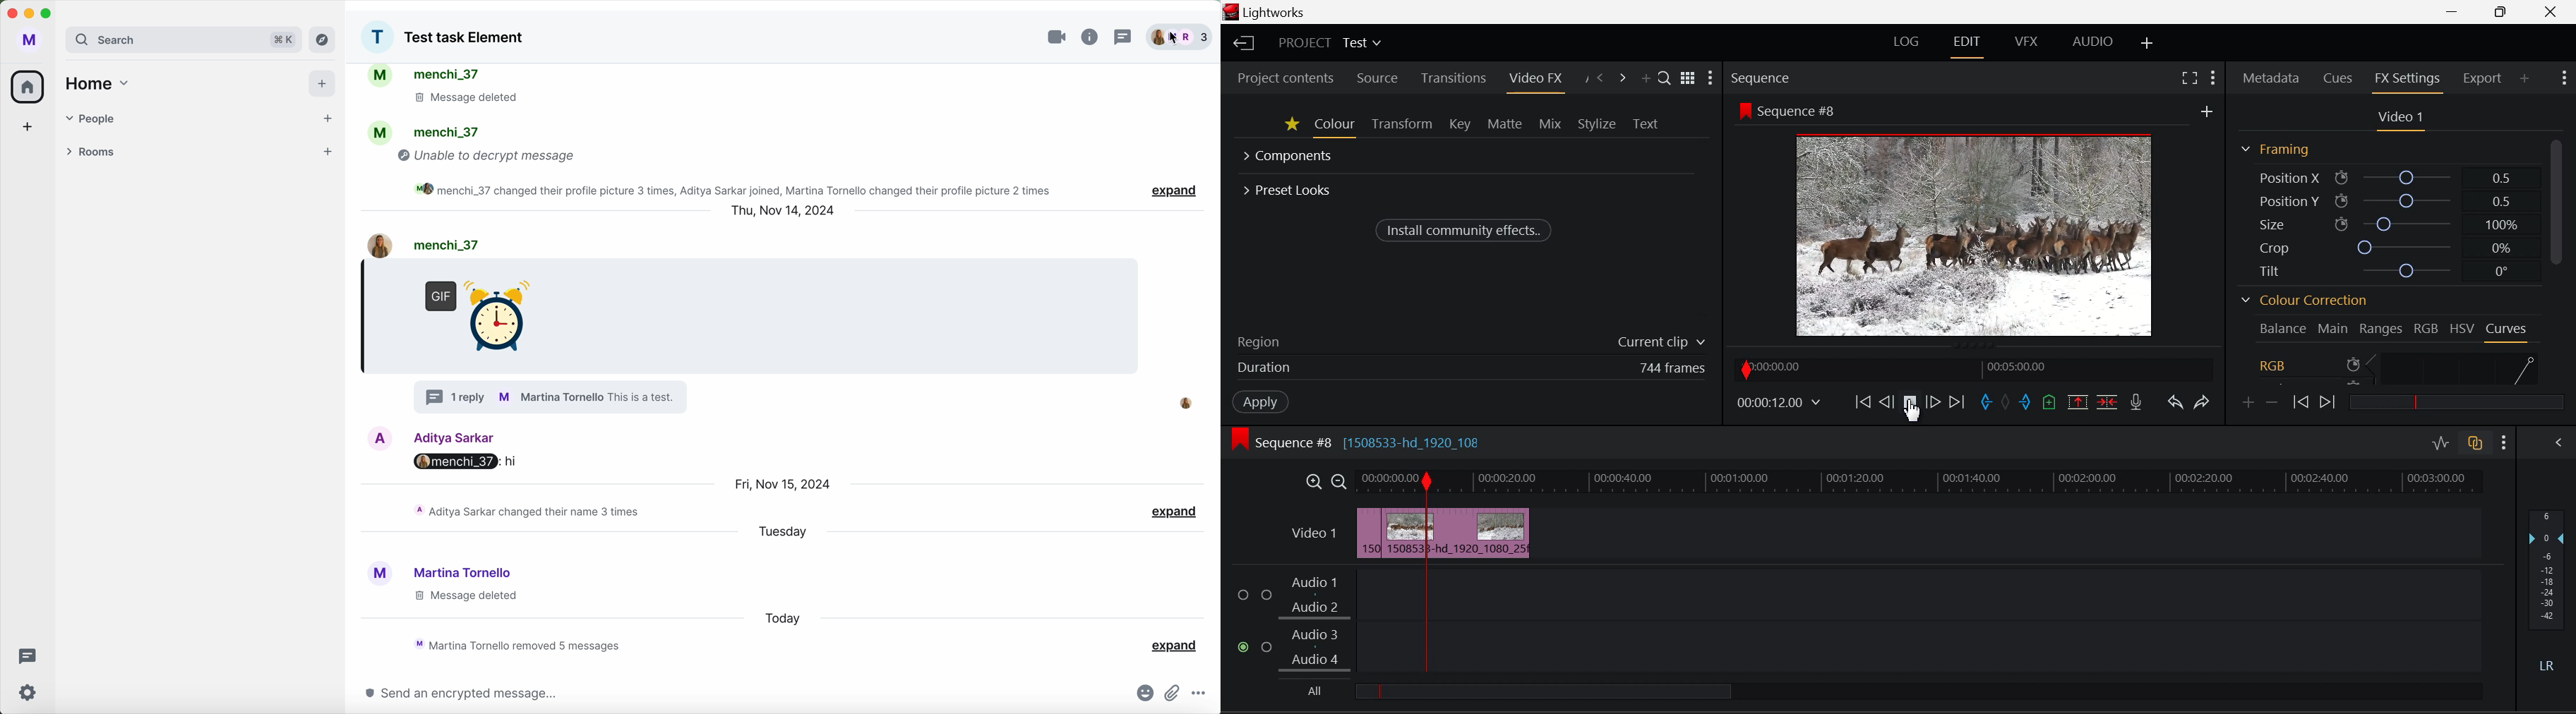 This screenshot has width=2576, height=728. Describe the element at coordinates (2385, 224) in the screenshot. I see `Size` at that location.